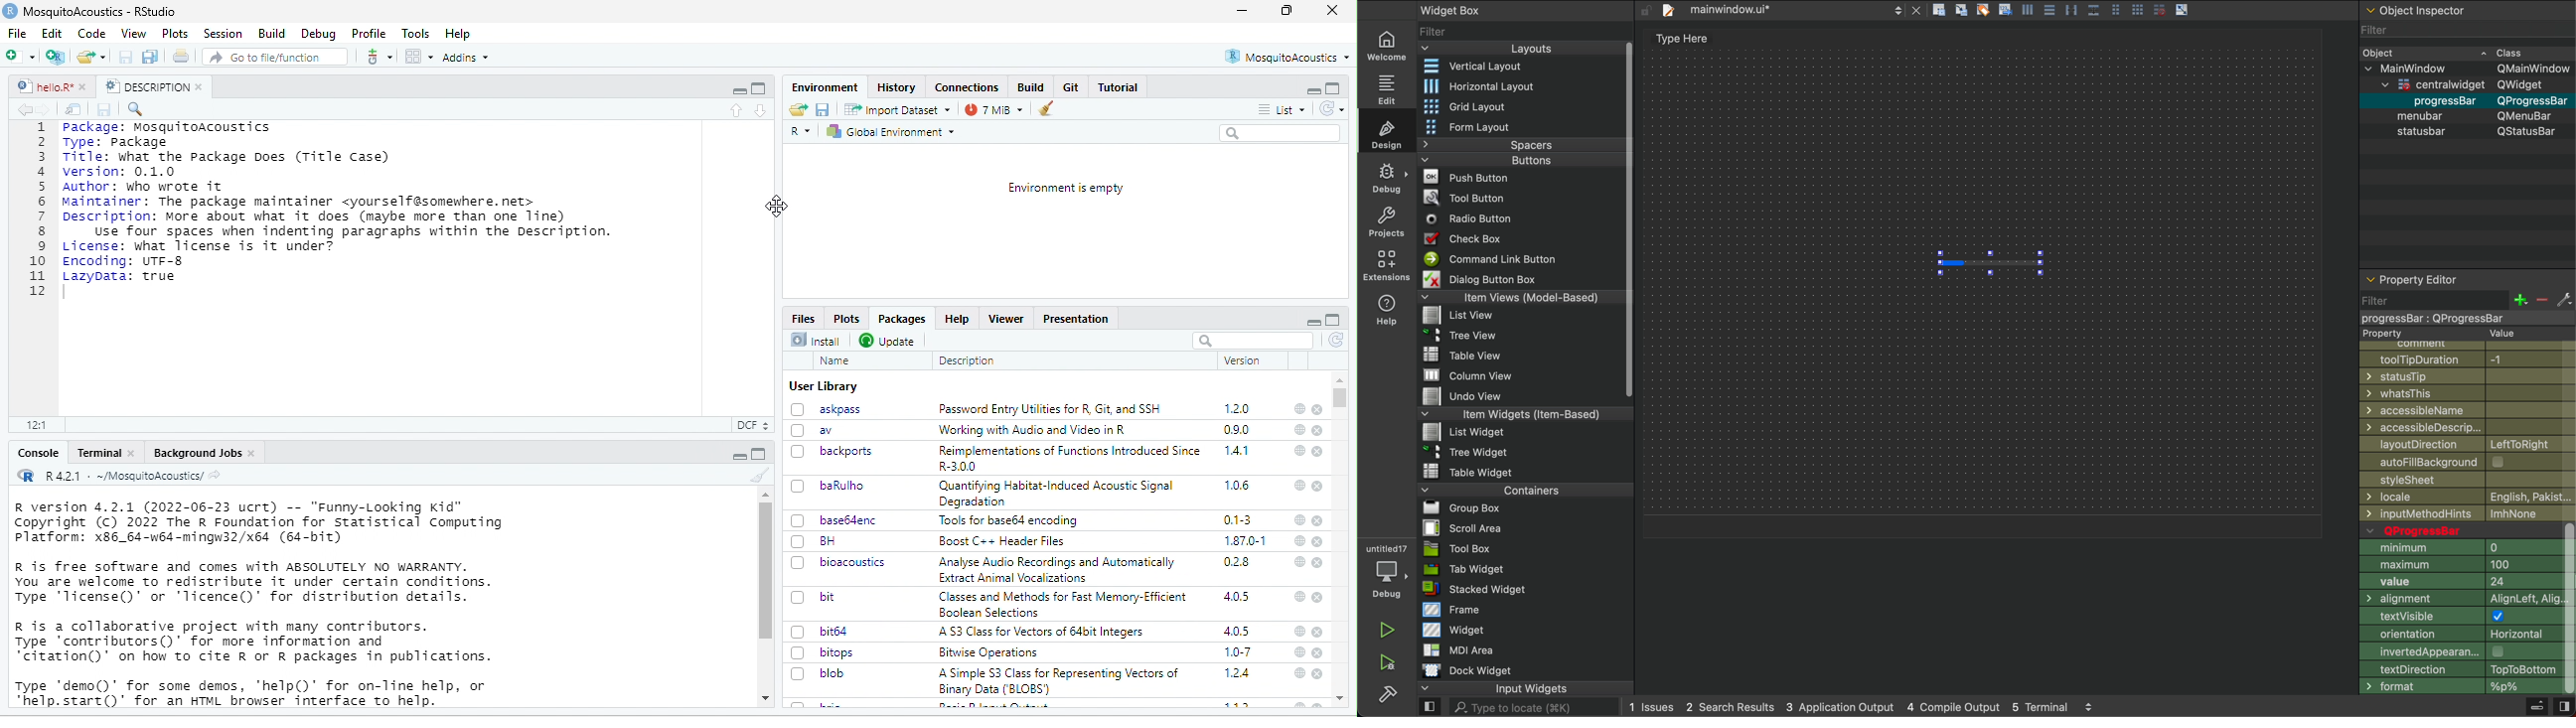  I want to click on minimize, so click(1311, 88).